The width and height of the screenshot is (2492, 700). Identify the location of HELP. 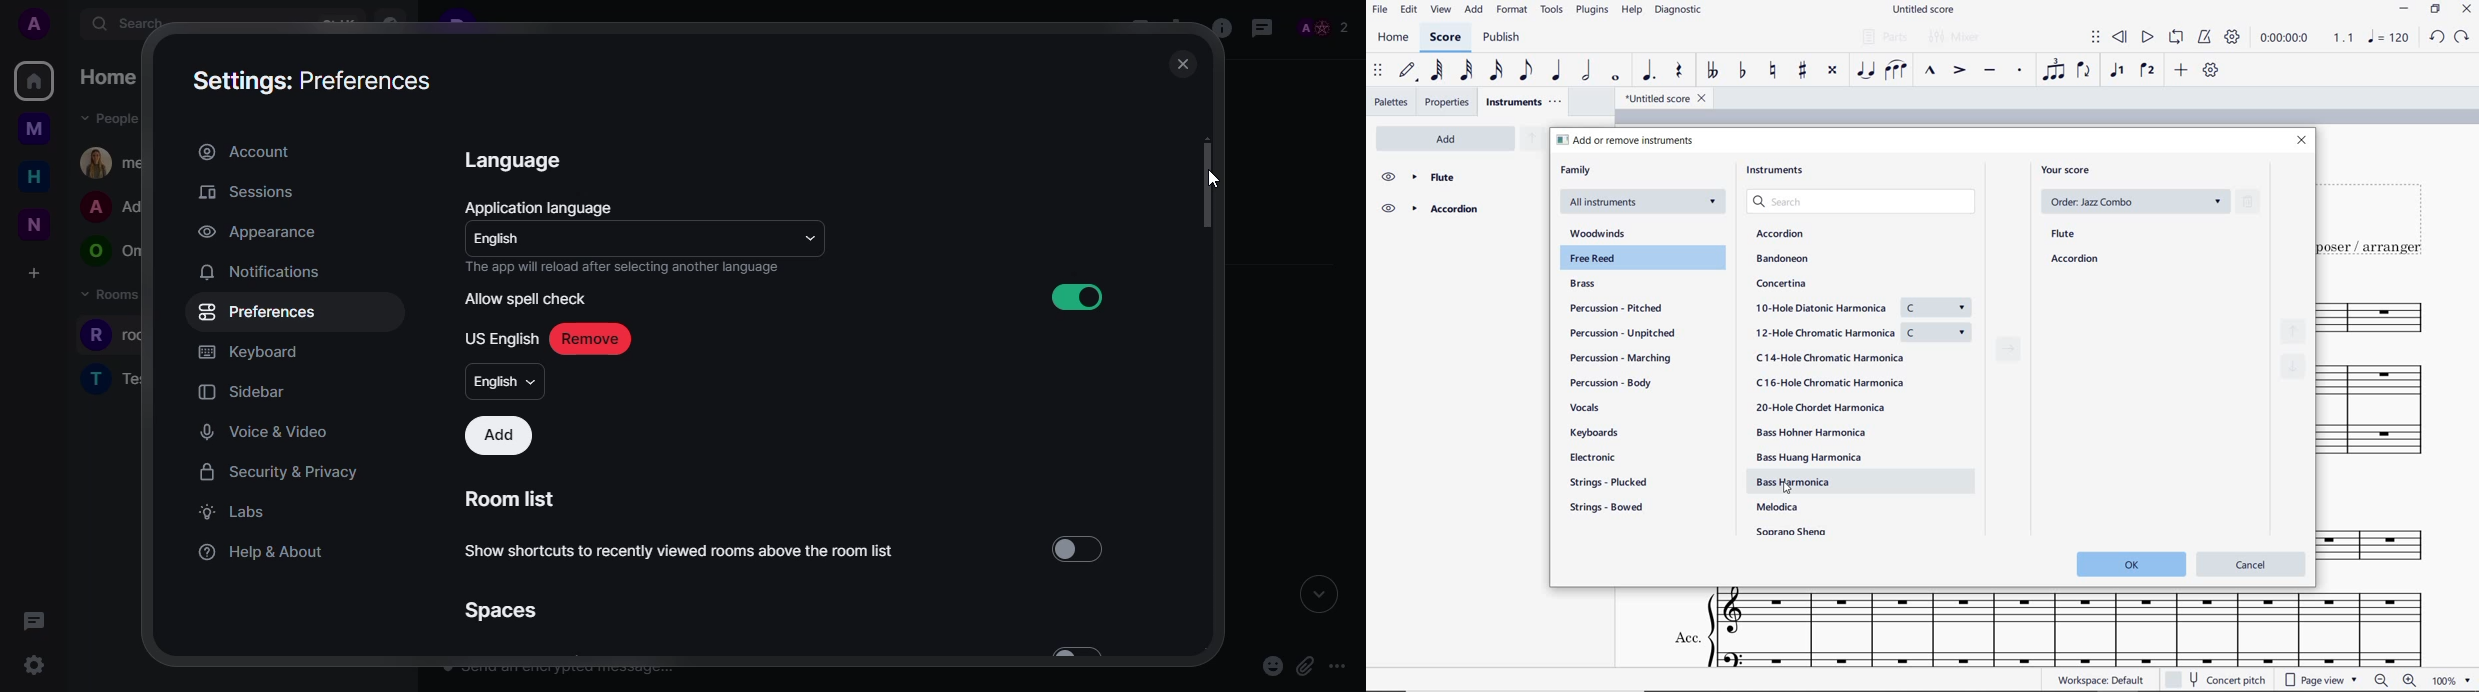
(1632, 11).